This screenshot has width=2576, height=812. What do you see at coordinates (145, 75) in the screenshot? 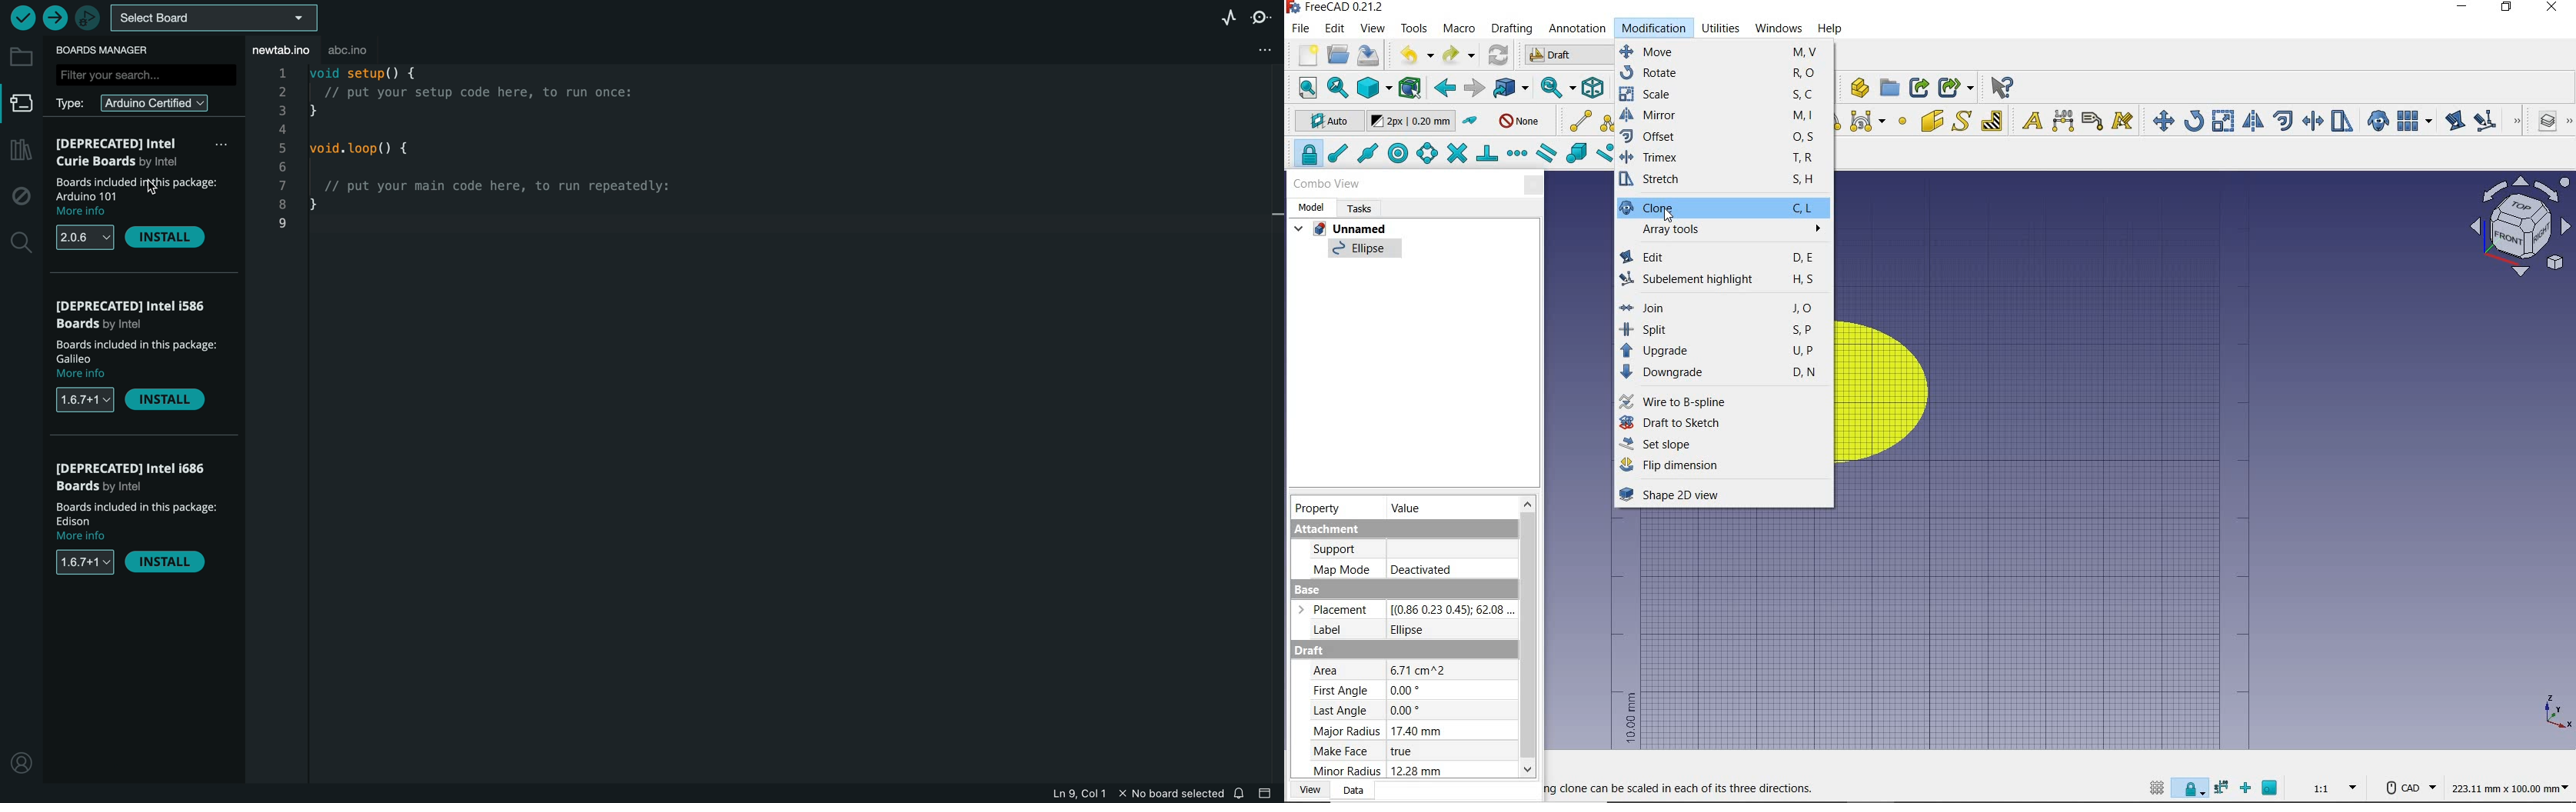
I see `search bar` at bounding box center [145, 75].